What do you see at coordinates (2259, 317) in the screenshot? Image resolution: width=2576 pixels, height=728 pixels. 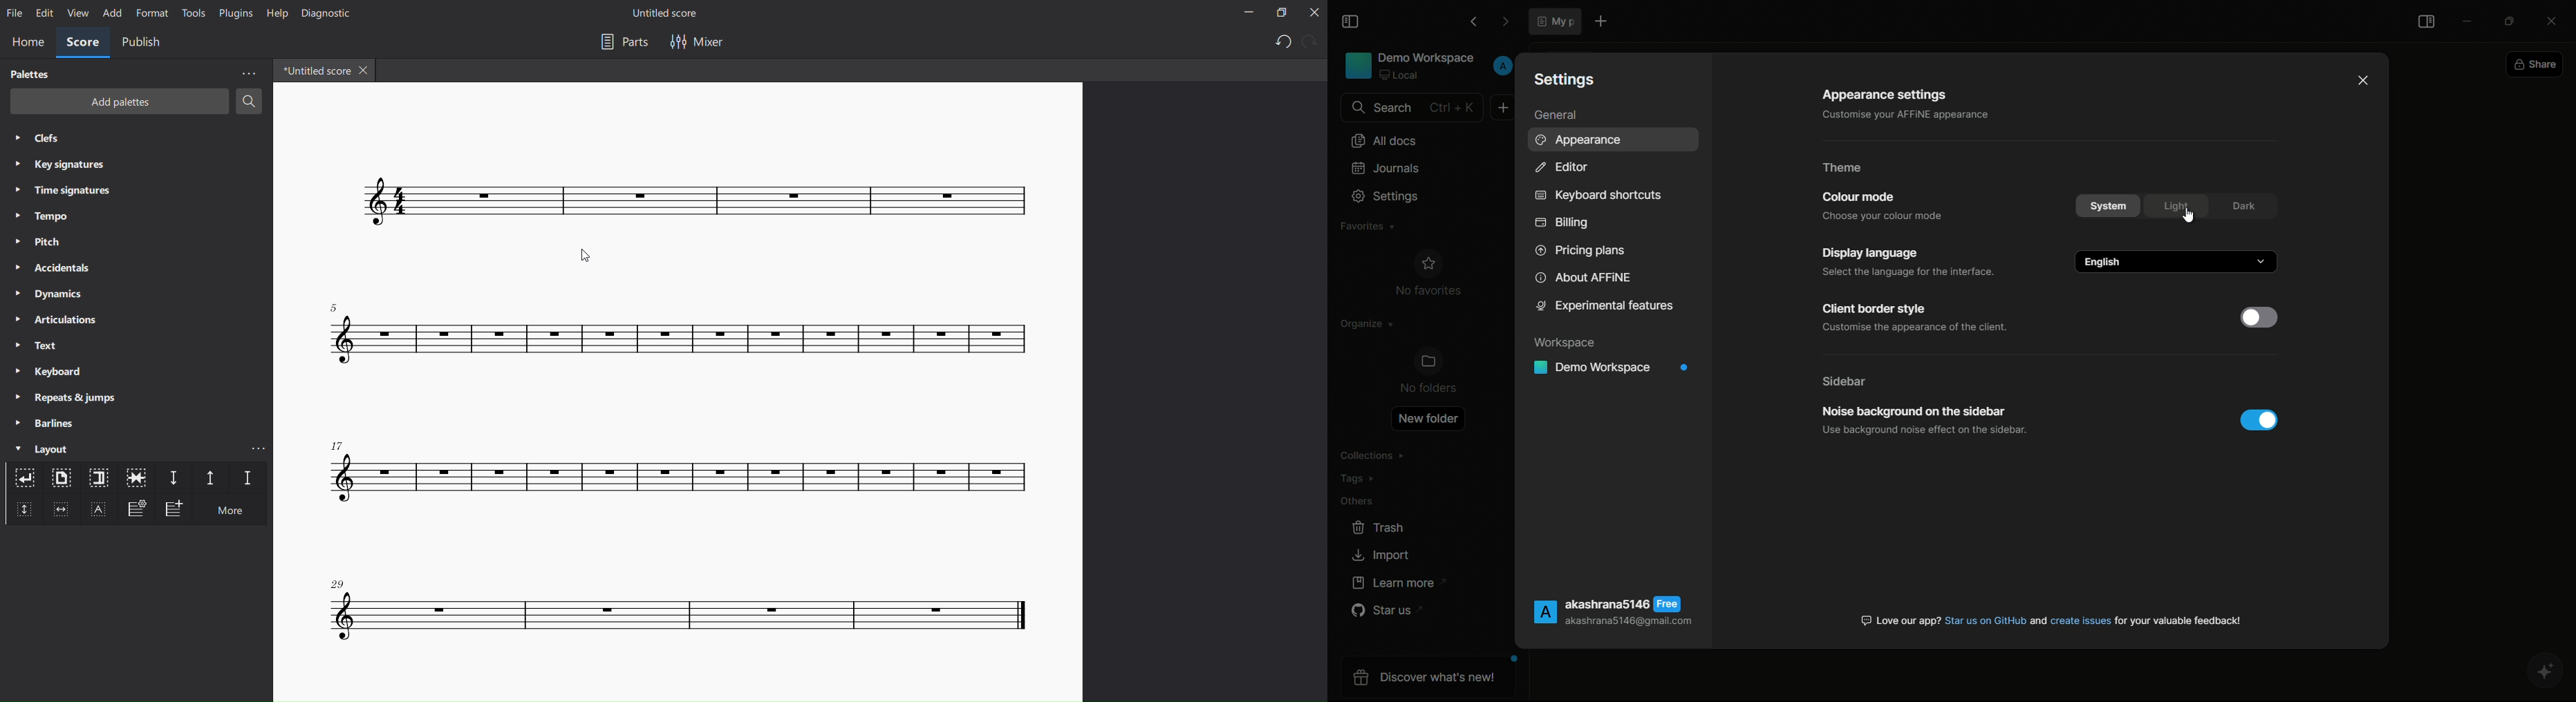 I see `toggle switch` at bounding box center [2259, 317].